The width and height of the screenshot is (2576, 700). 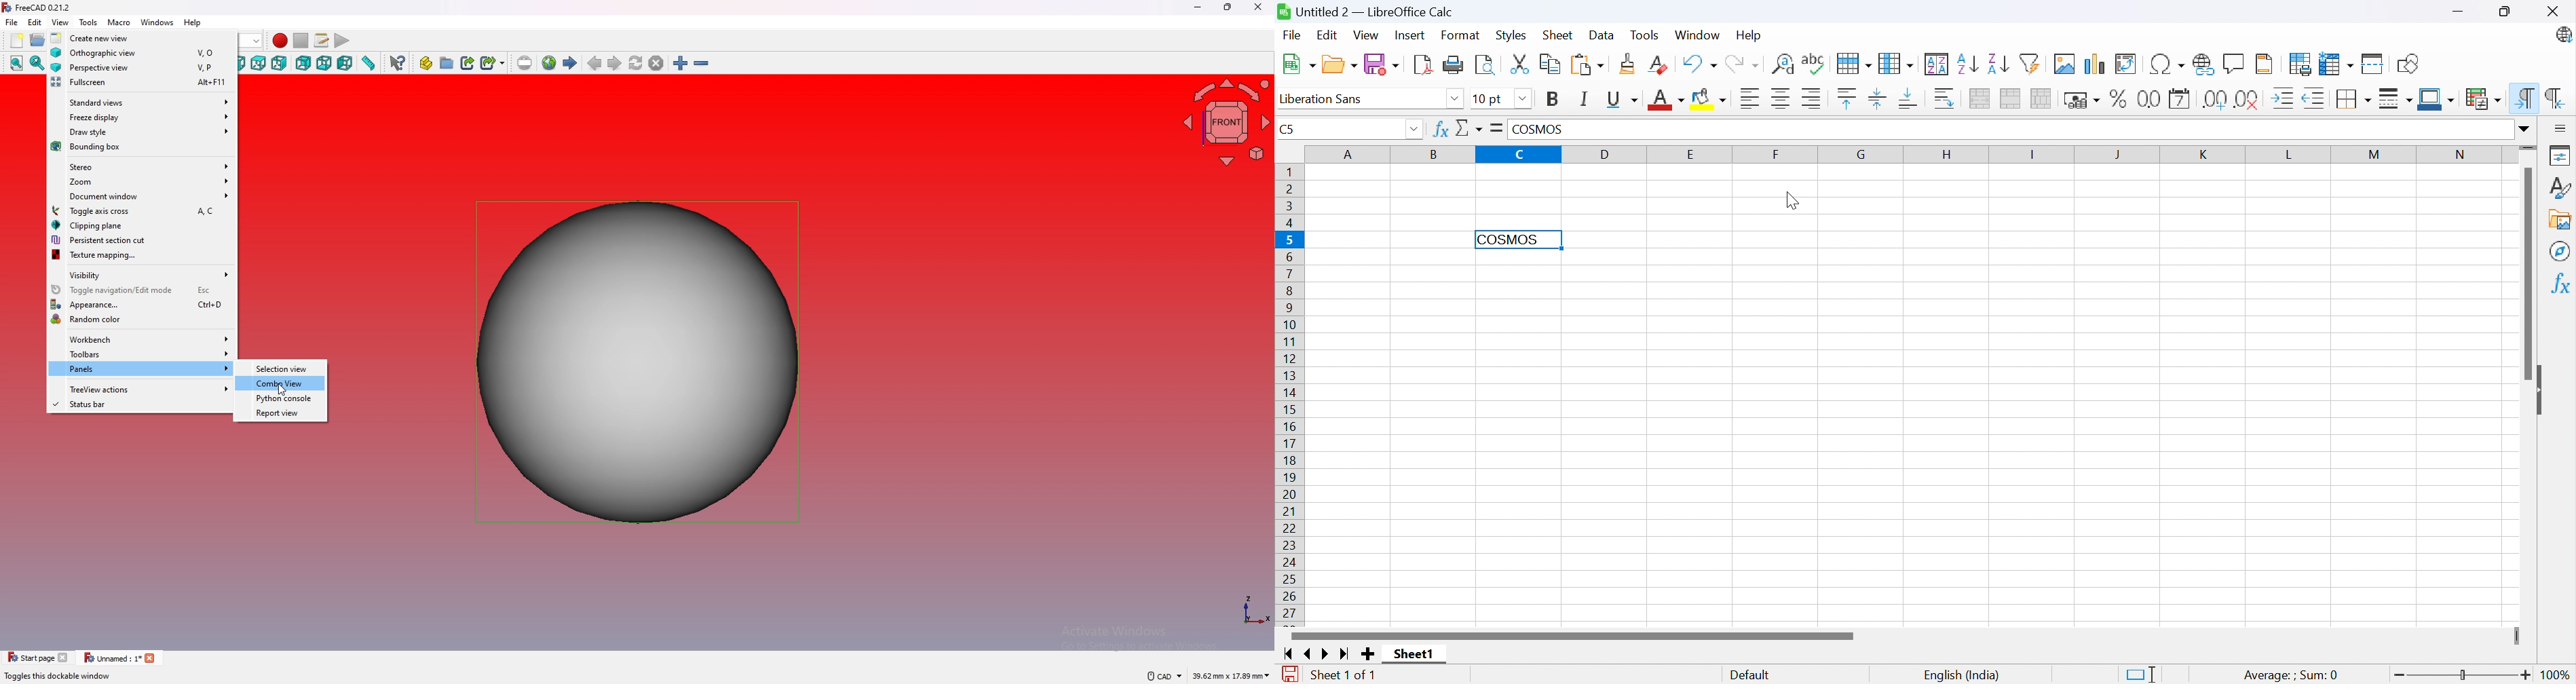 I want to click on Redo, so click(x=1742, y=65).